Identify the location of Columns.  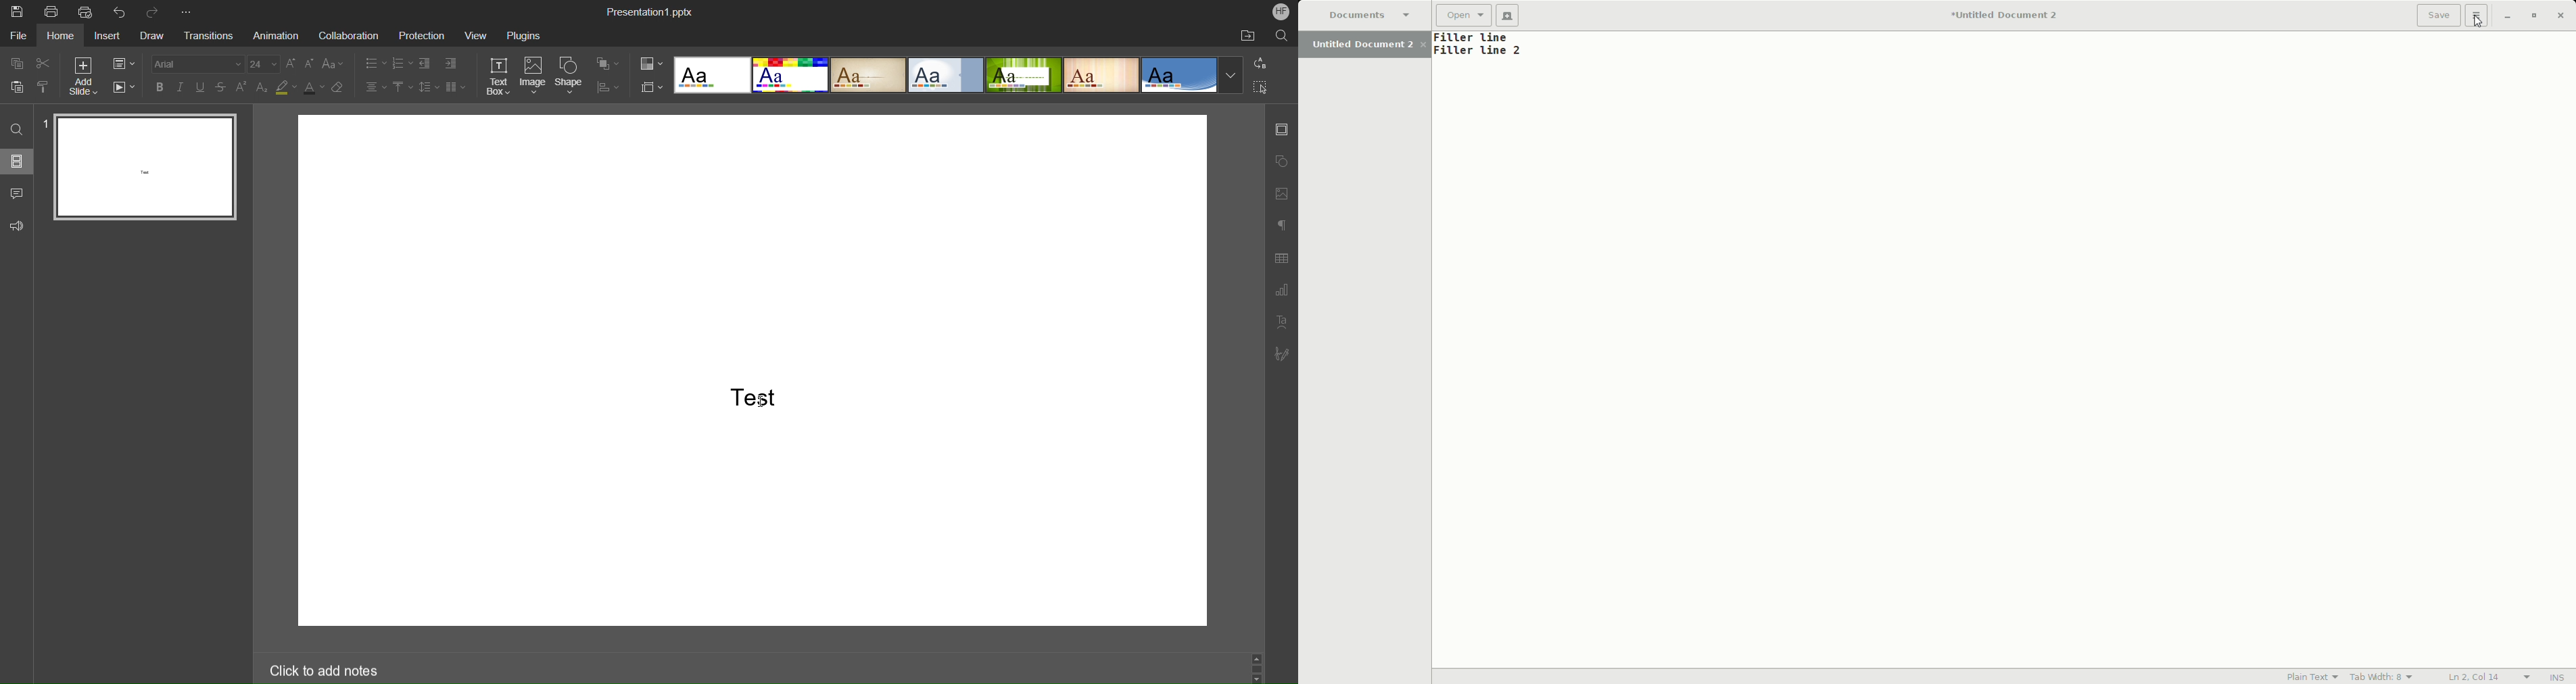
(455, 89).